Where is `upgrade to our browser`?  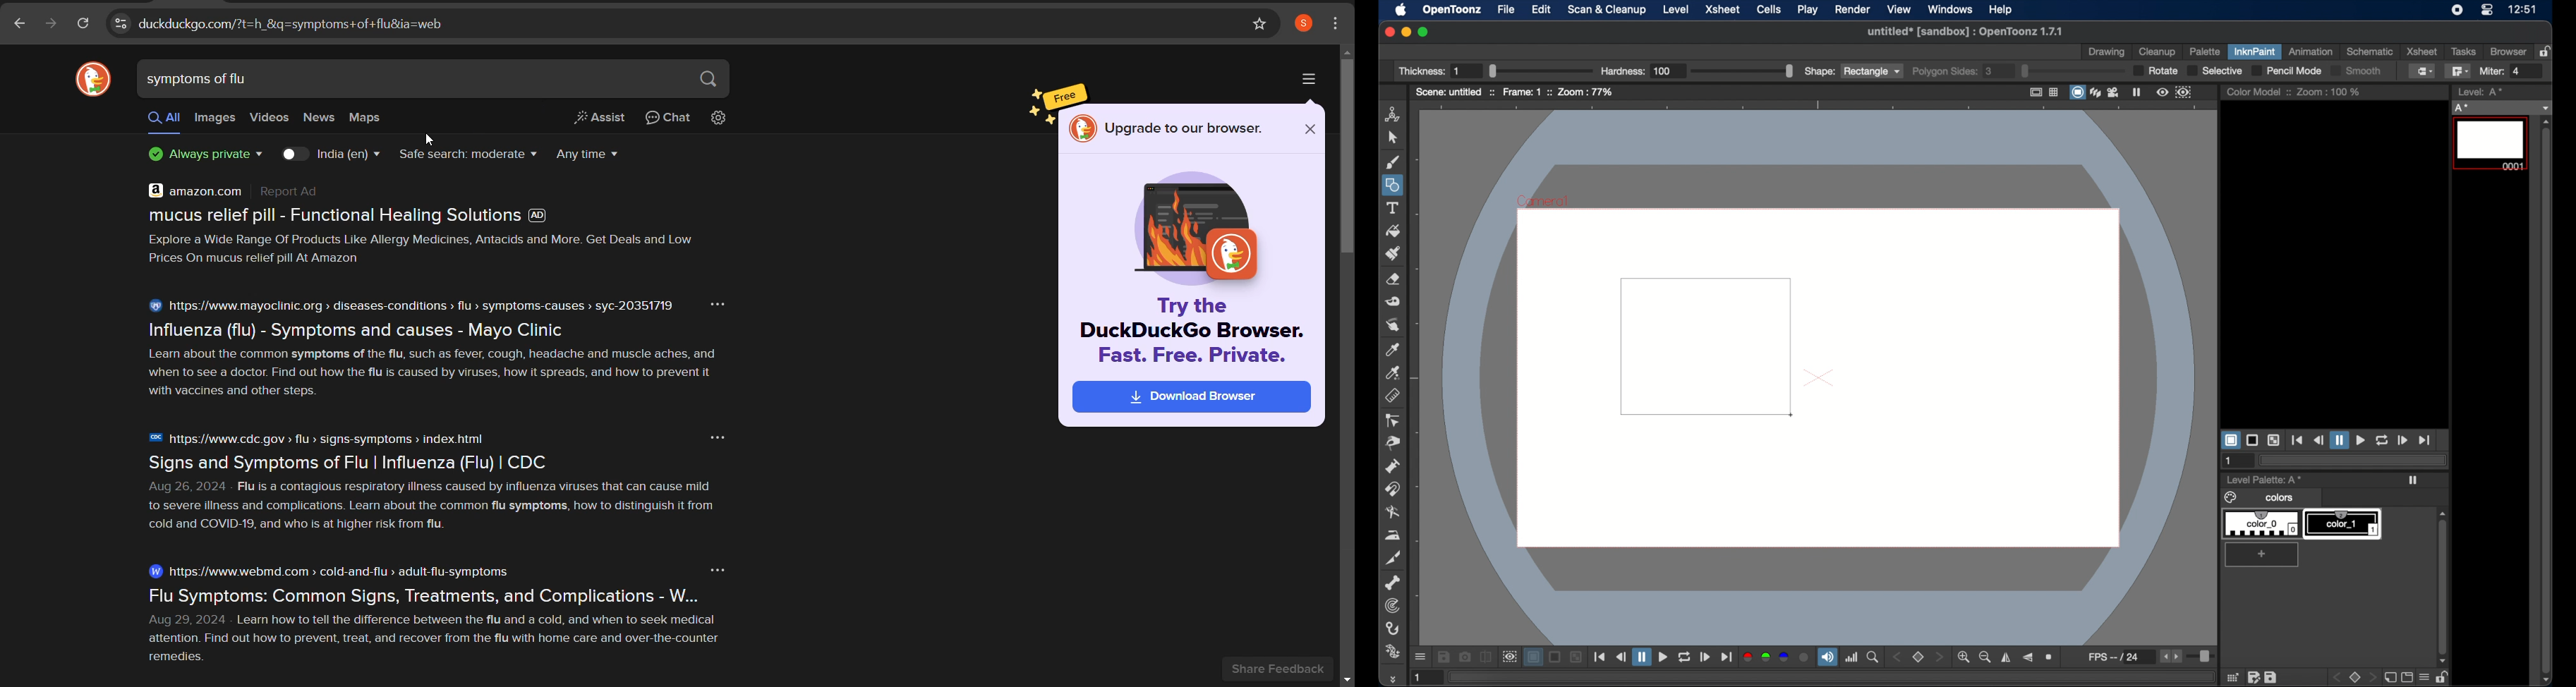
upgrade to our browser is located at coordinates (1186, 129).